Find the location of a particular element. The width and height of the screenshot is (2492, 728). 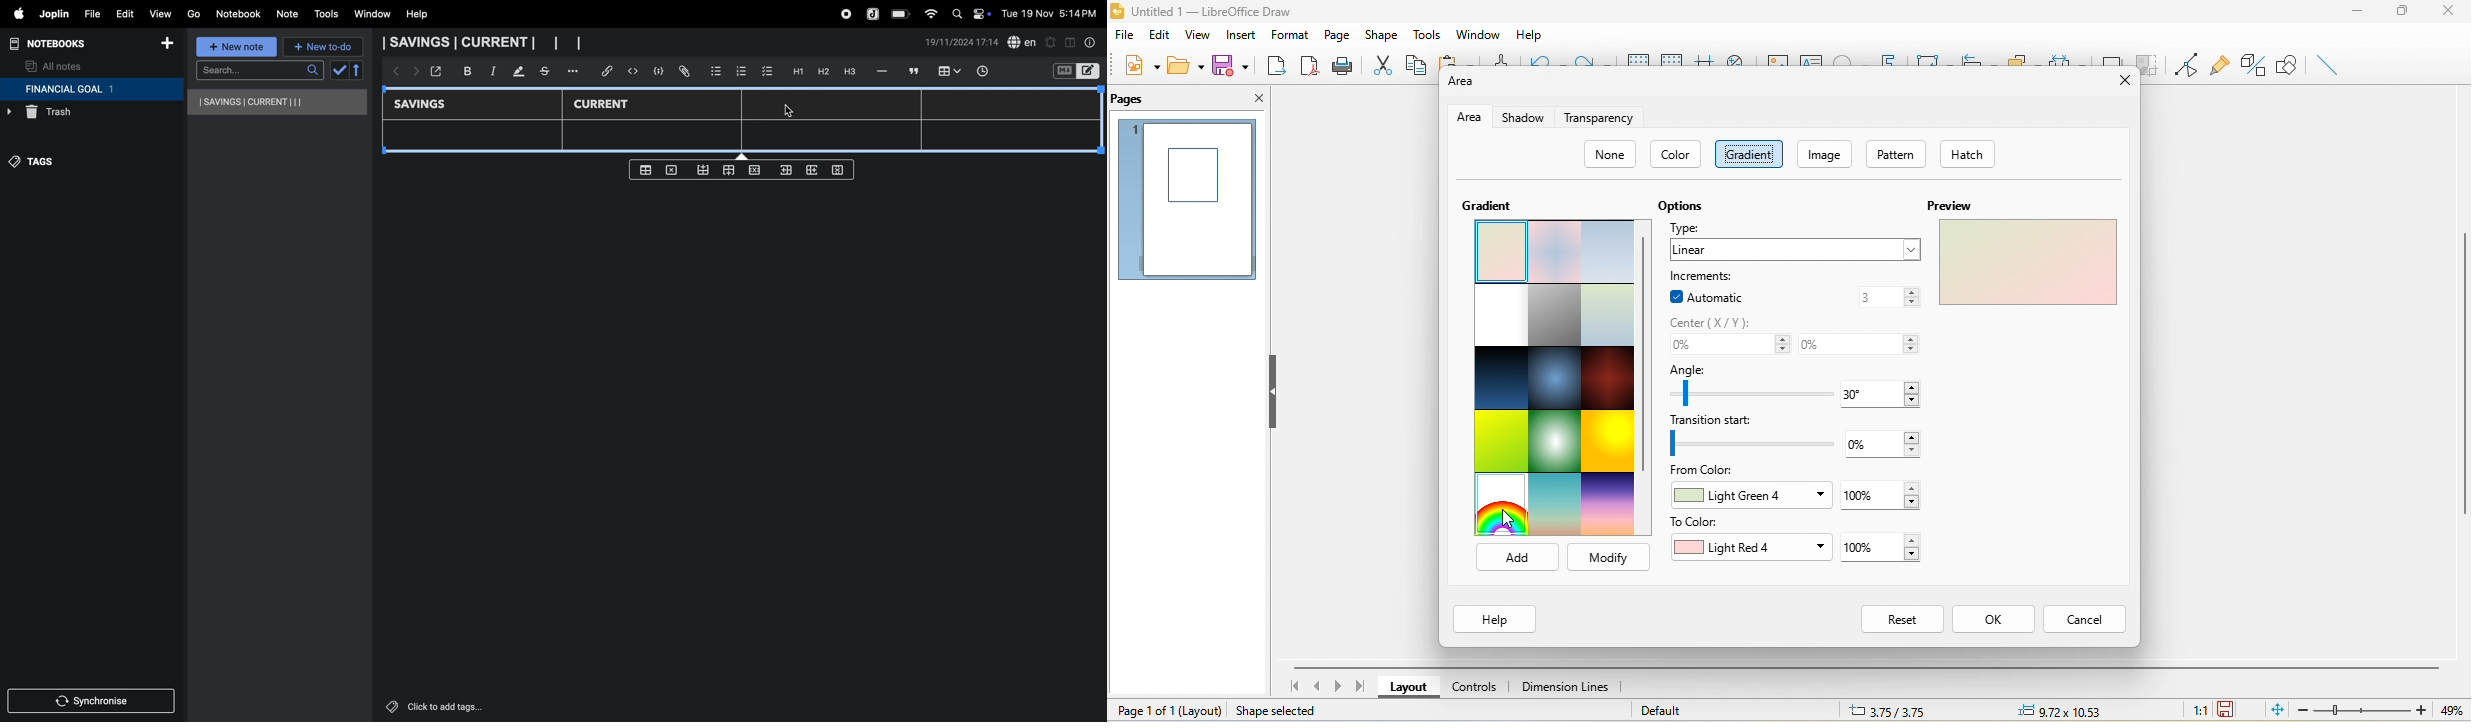

next page is located at coordinates (1338, 688).